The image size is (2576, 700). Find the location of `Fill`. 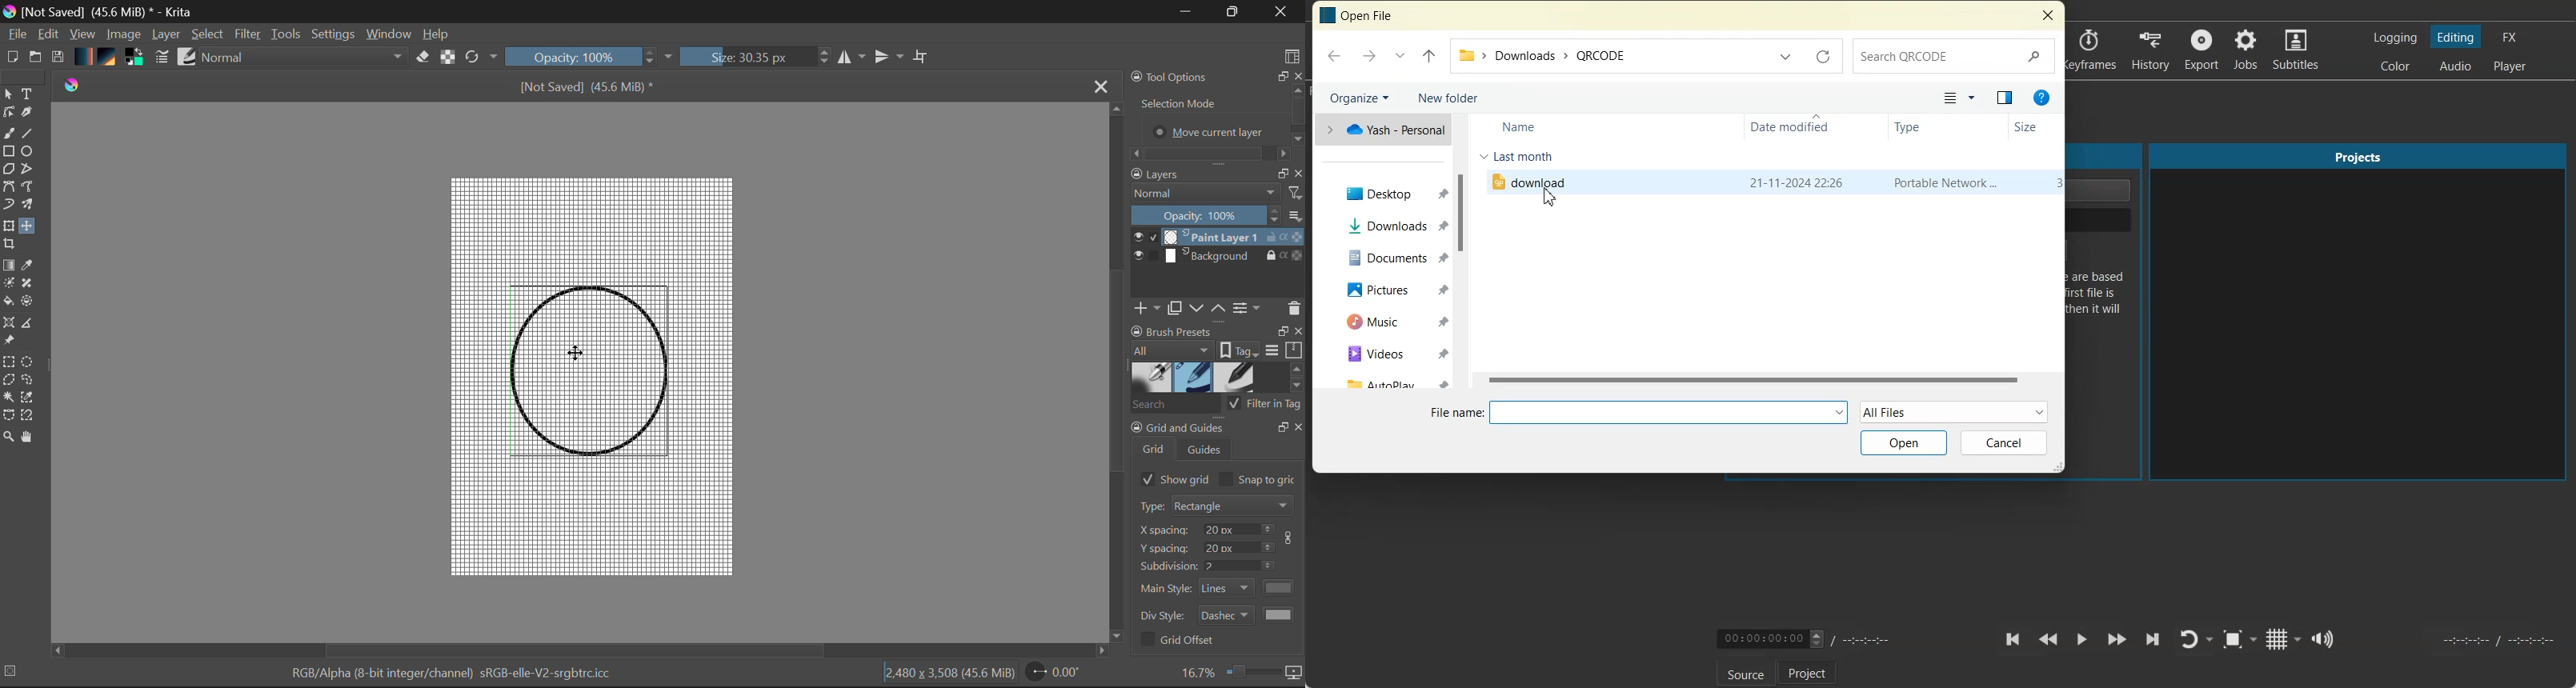

Fill is located at coordinates (8, 302).